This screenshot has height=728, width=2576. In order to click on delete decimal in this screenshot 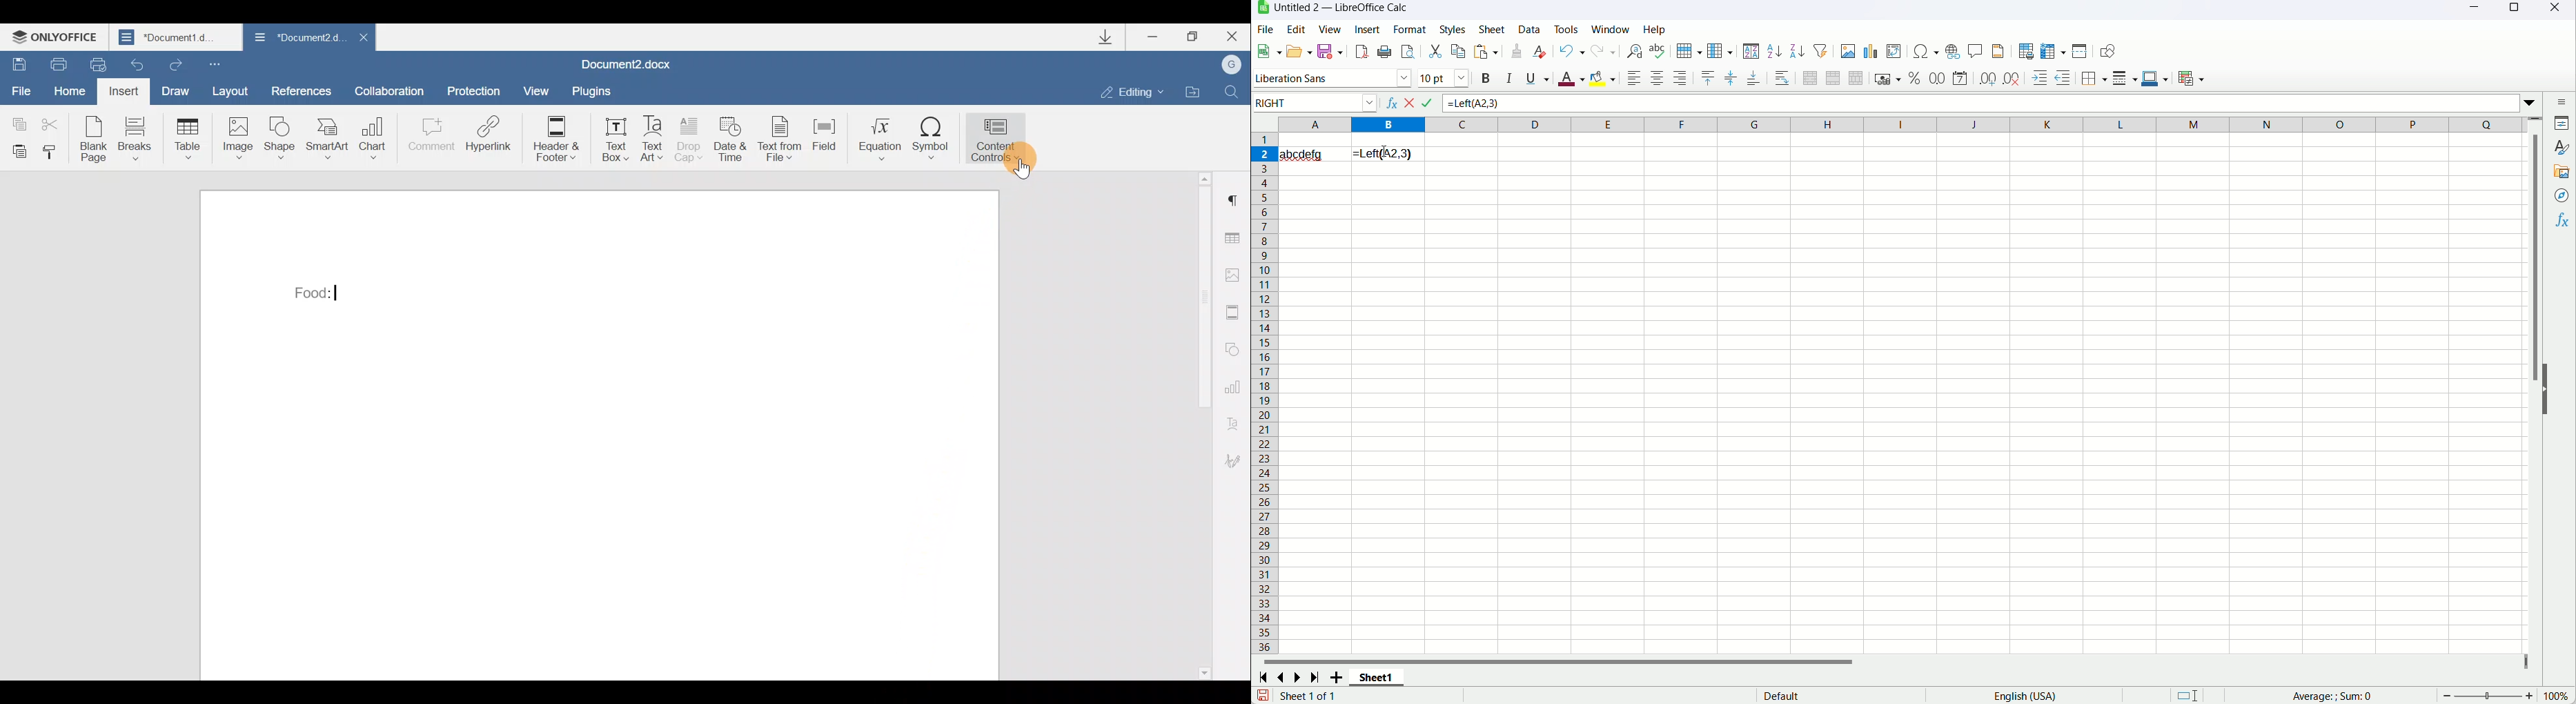, I will do `click(2011, 78)`.